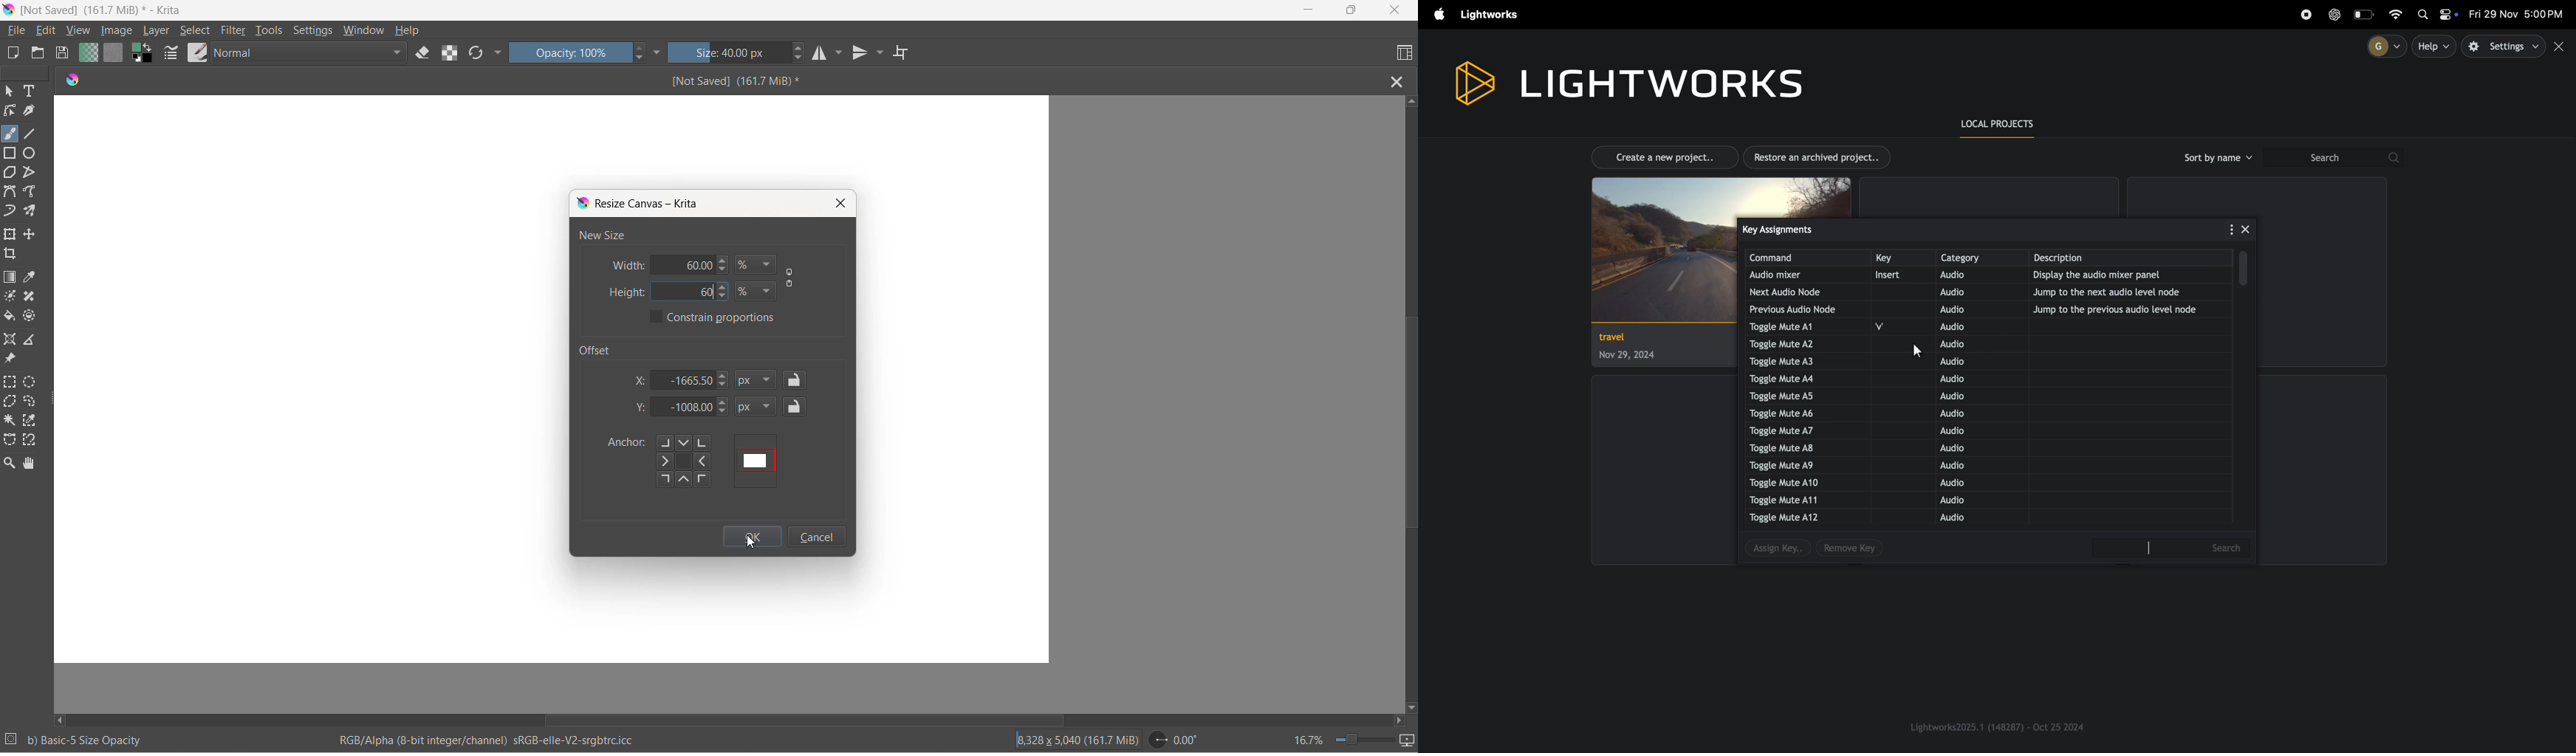 This screenshot has height=756, width=2576. I want to click on close, so click(2246, 228).